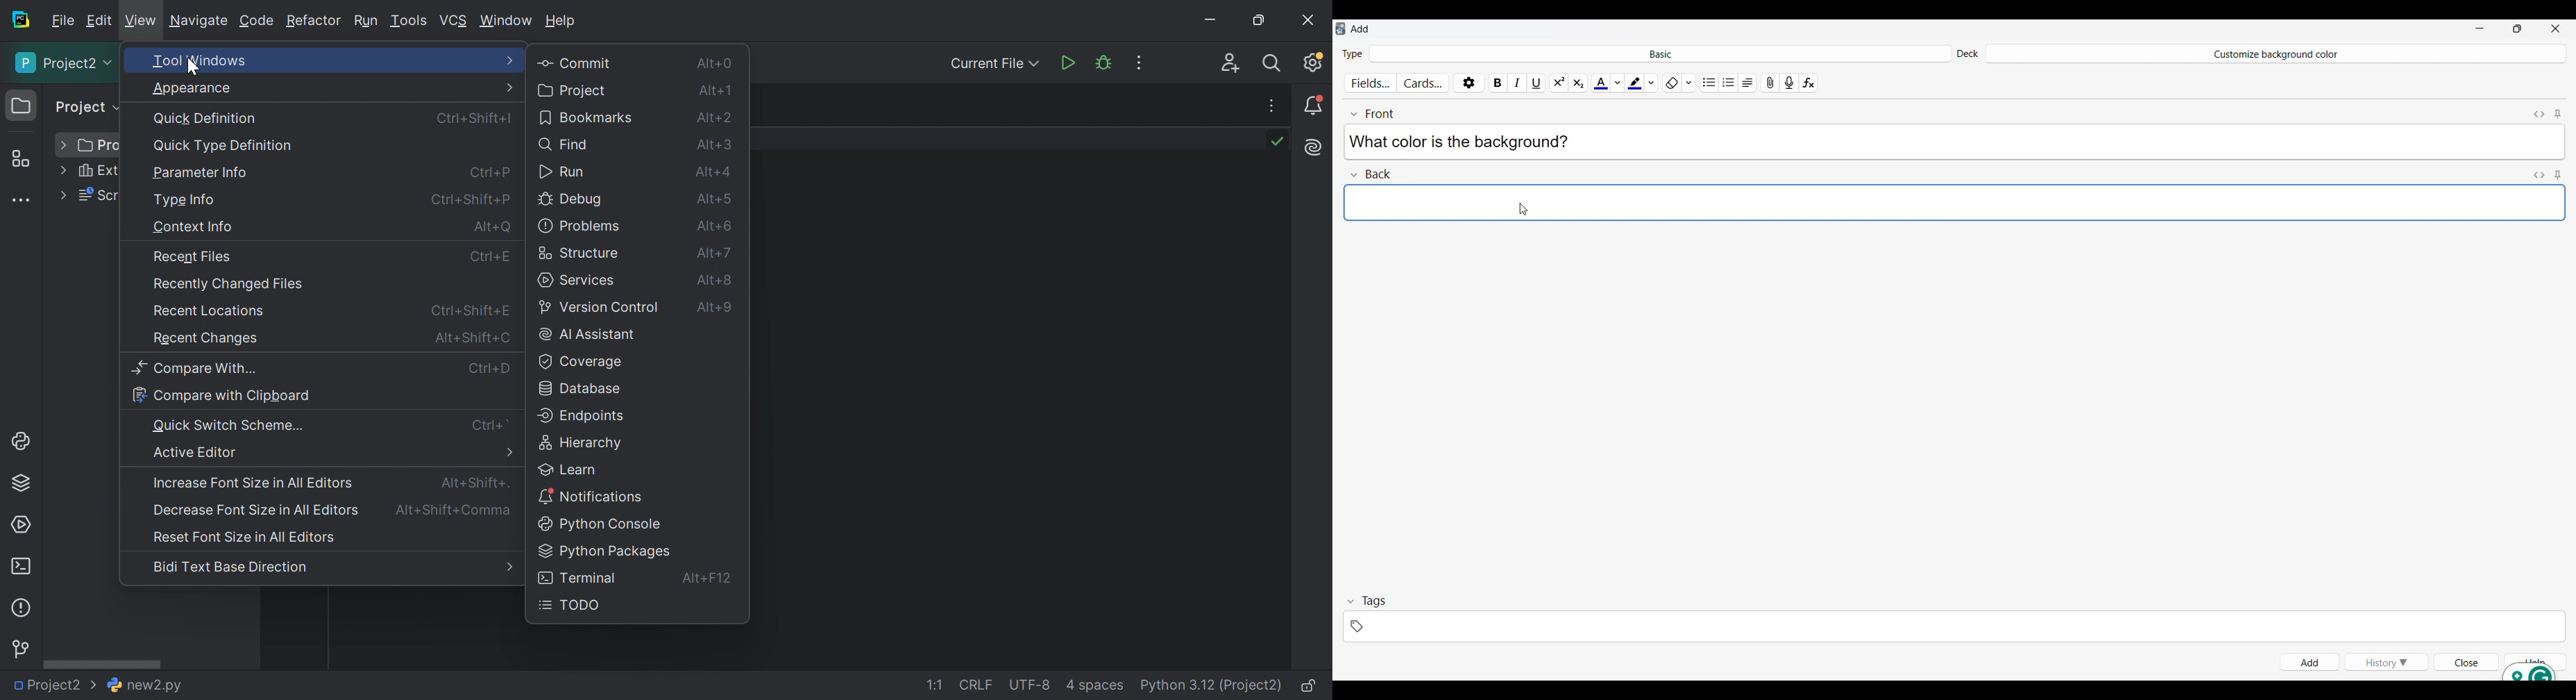  What do you see at coordinates (1468, 80) in the screenshot?
I see `Options` at bounding box center [1468, 80].